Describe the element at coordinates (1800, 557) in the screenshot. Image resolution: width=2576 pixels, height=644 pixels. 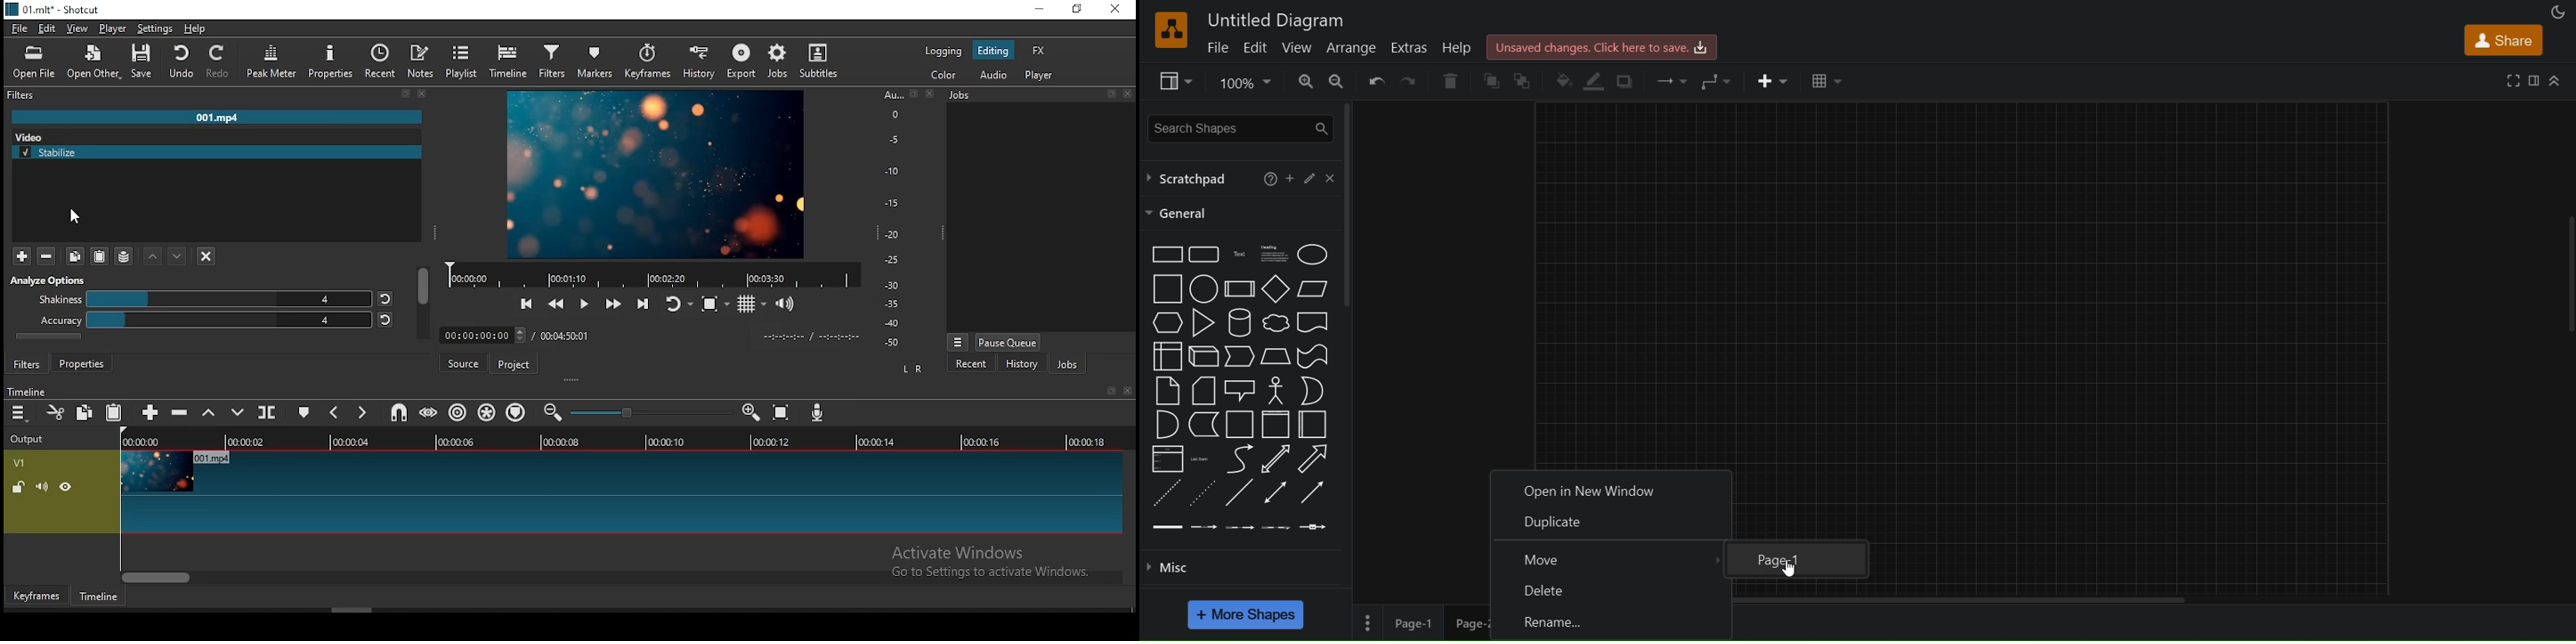
I see `page-1` at that location.